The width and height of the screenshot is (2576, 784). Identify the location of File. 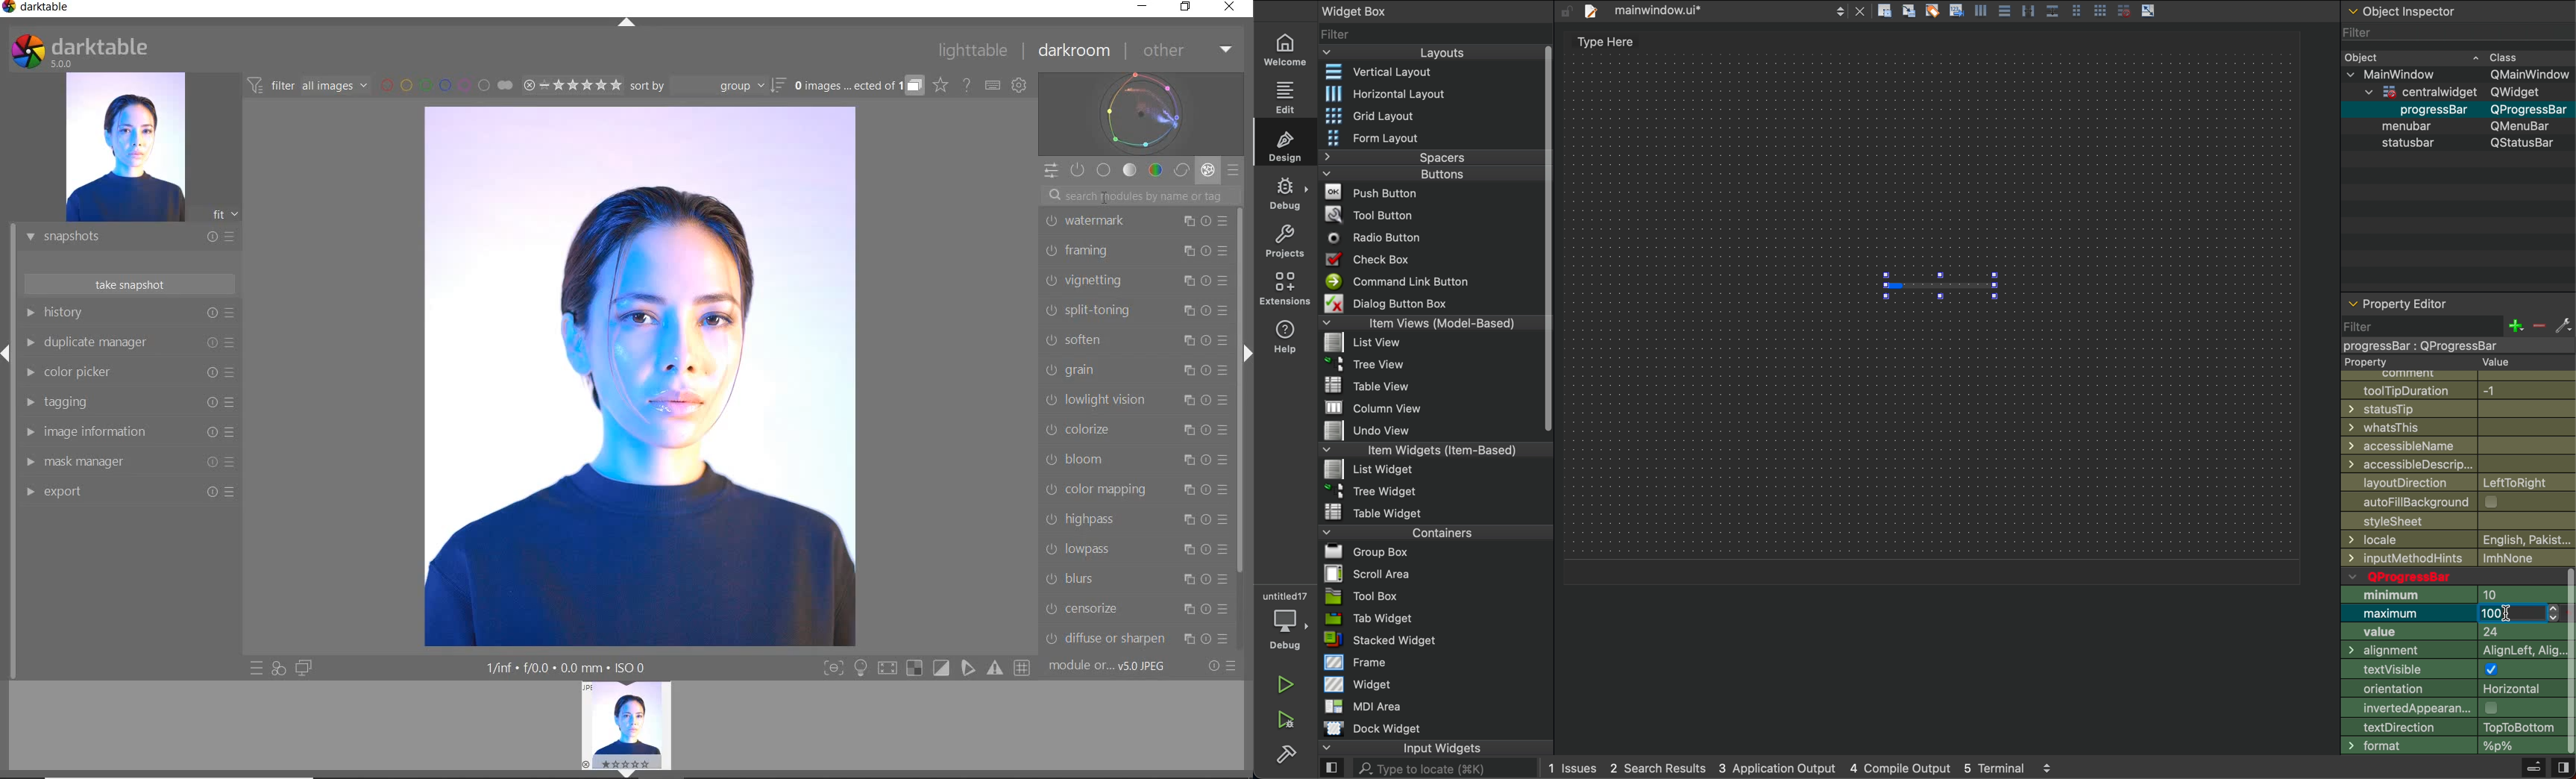
(1374, 490).